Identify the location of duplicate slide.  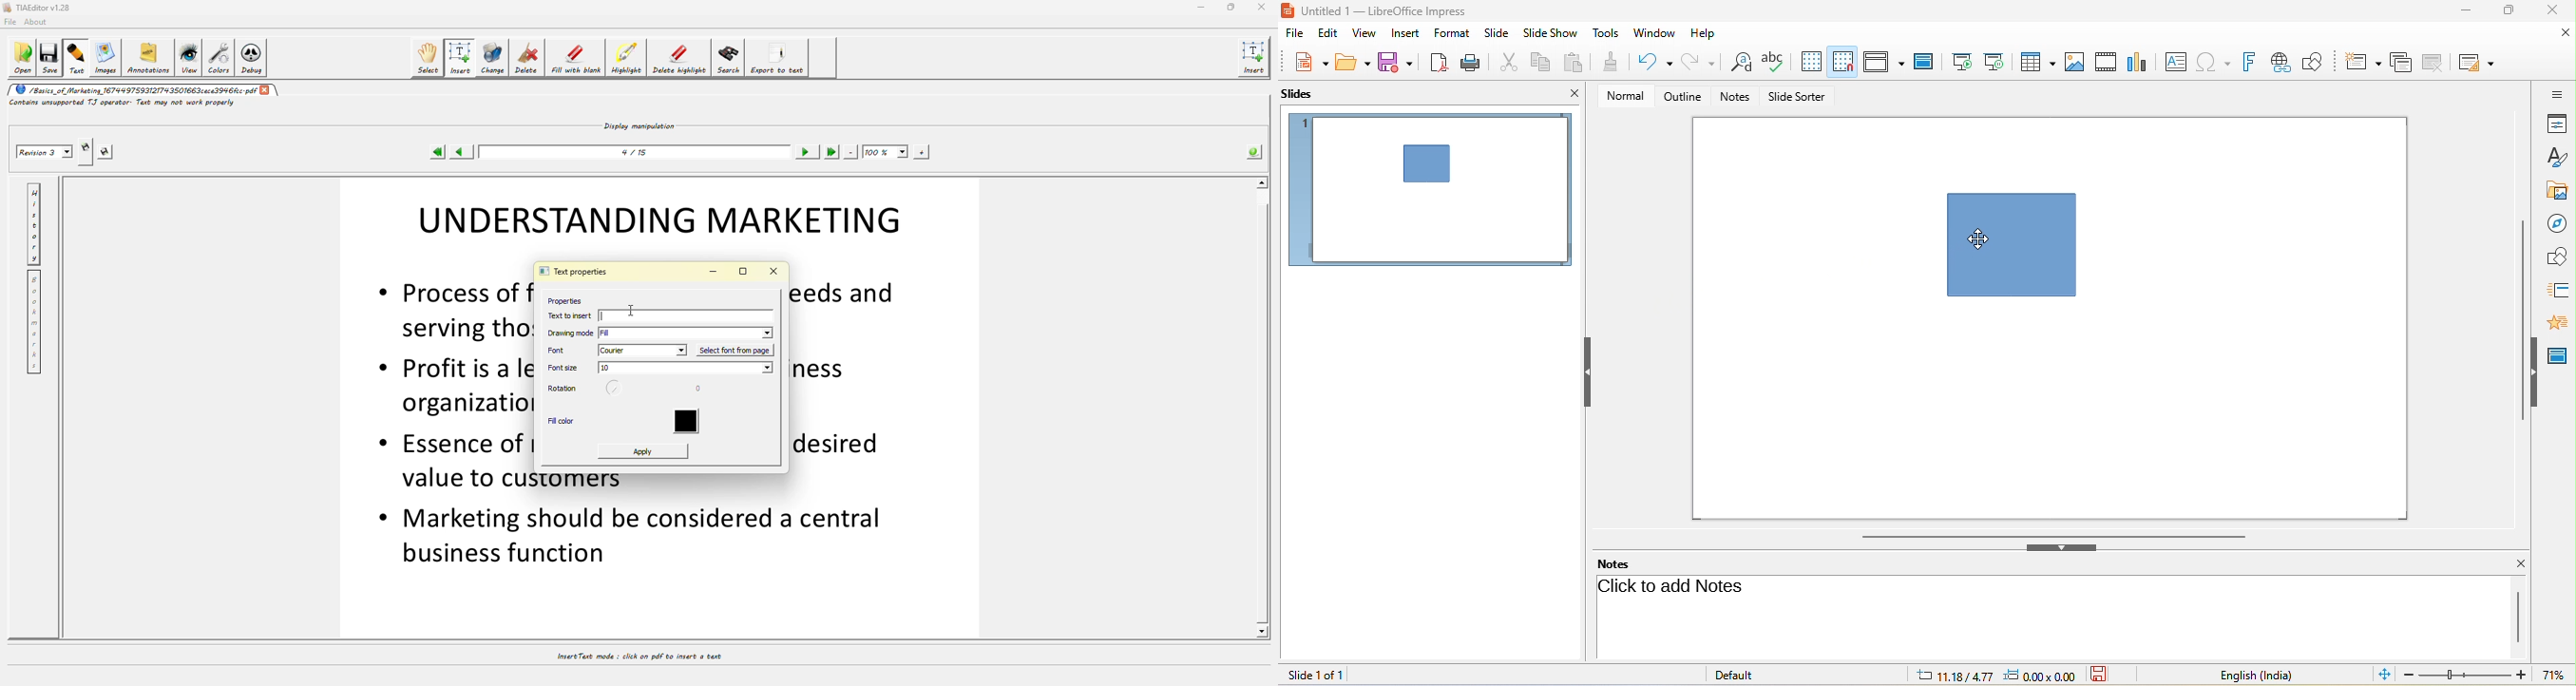
(2398, 64).